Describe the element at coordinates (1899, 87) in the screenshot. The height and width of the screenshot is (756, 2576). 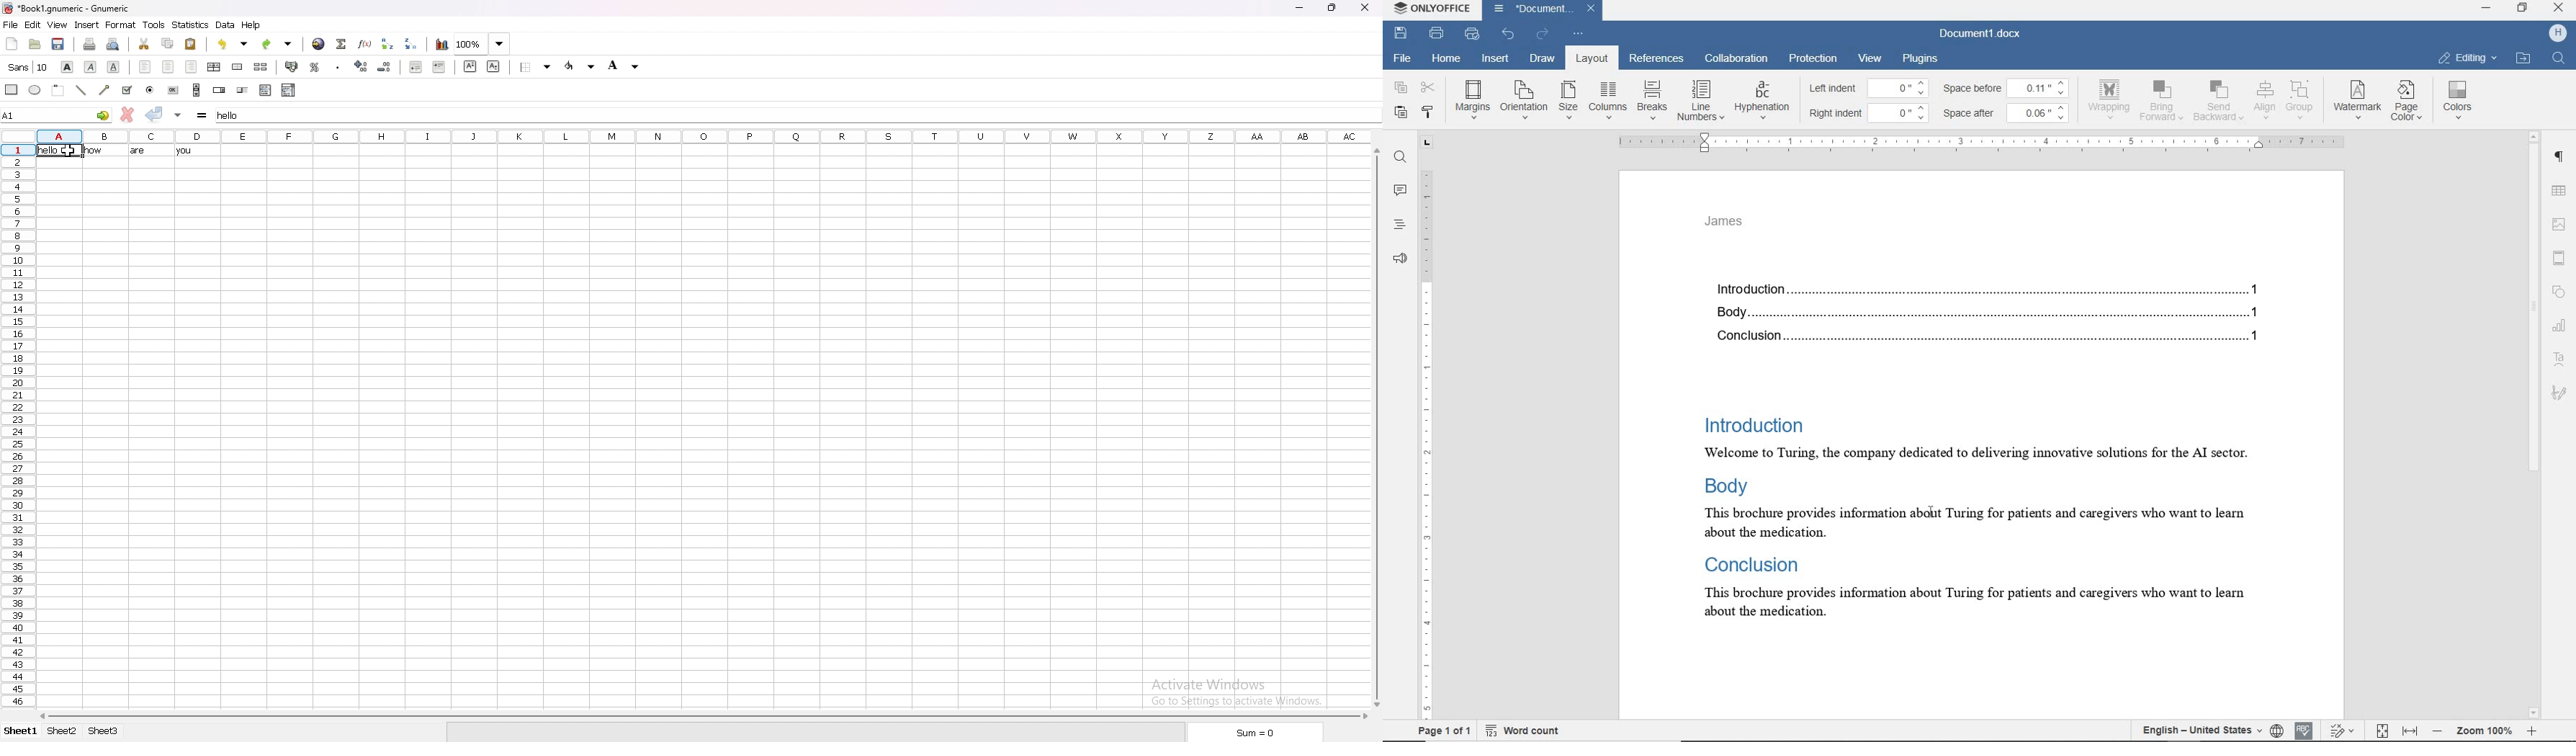
I see `0` at that location.